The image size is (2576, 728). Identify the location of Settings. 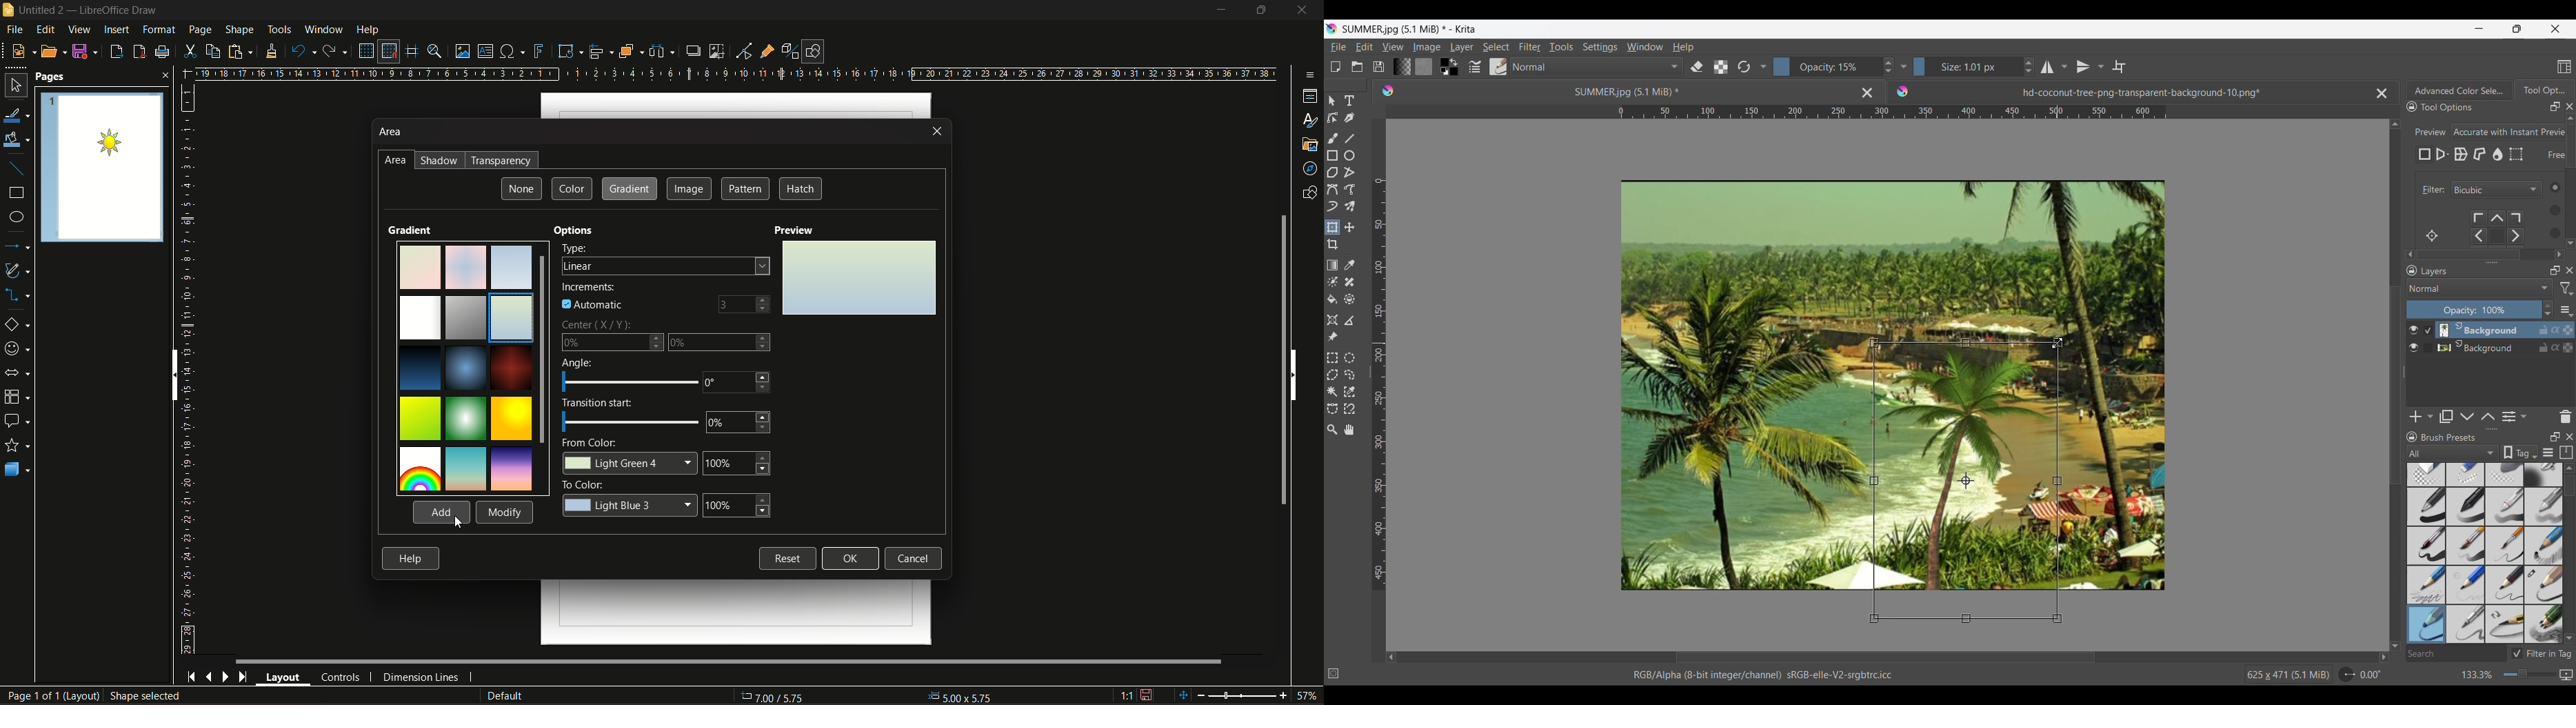
(1600, 46).